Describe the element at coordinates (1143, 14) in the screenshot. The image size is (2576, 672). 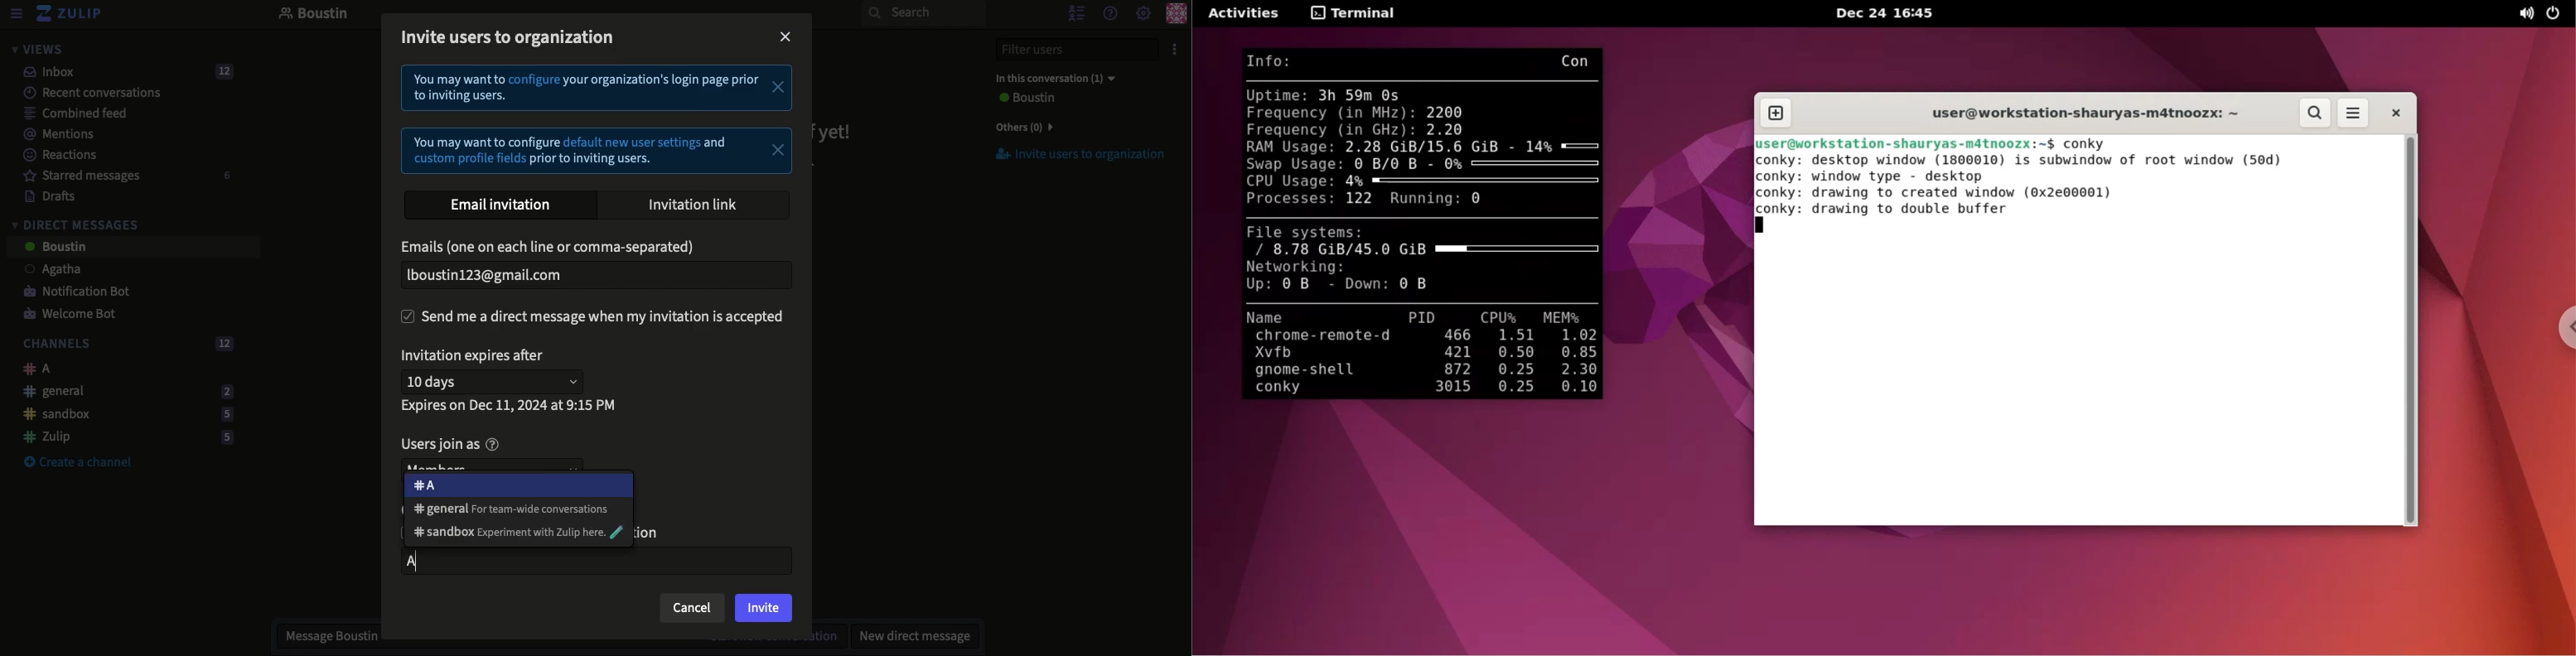
I see `Settings` at that location.